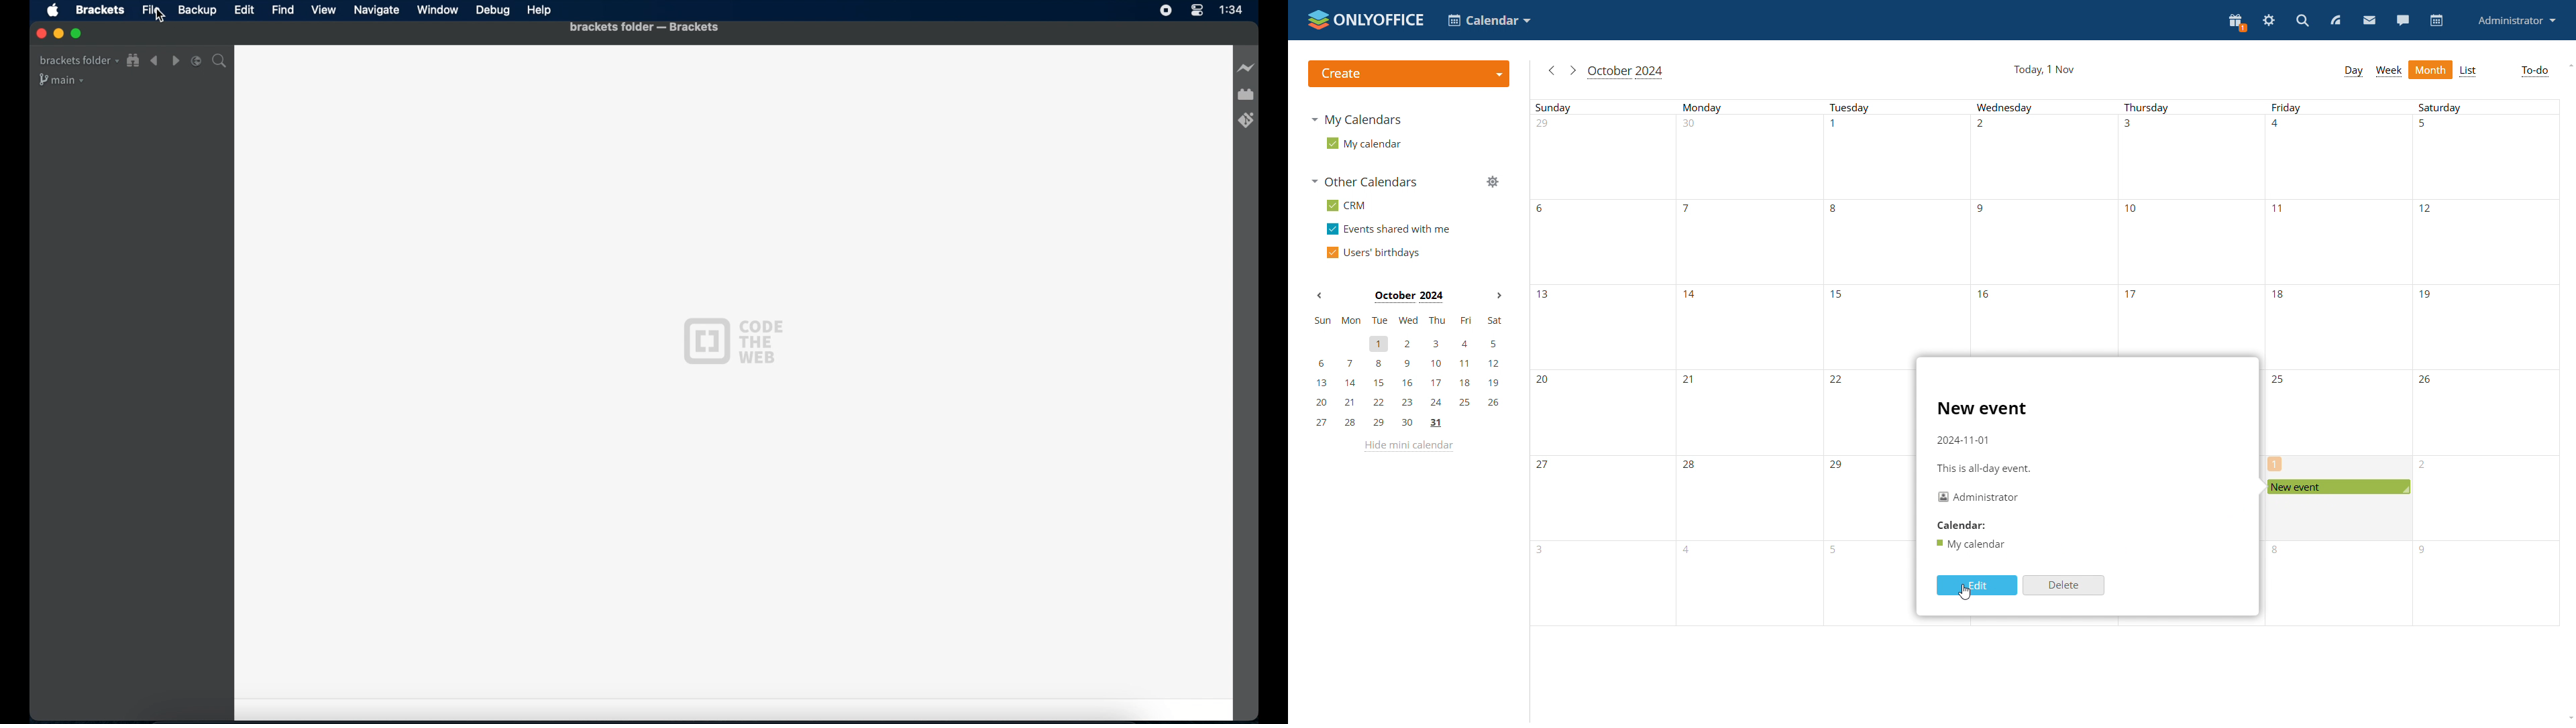  I want to click on Find, so click(283, 10).